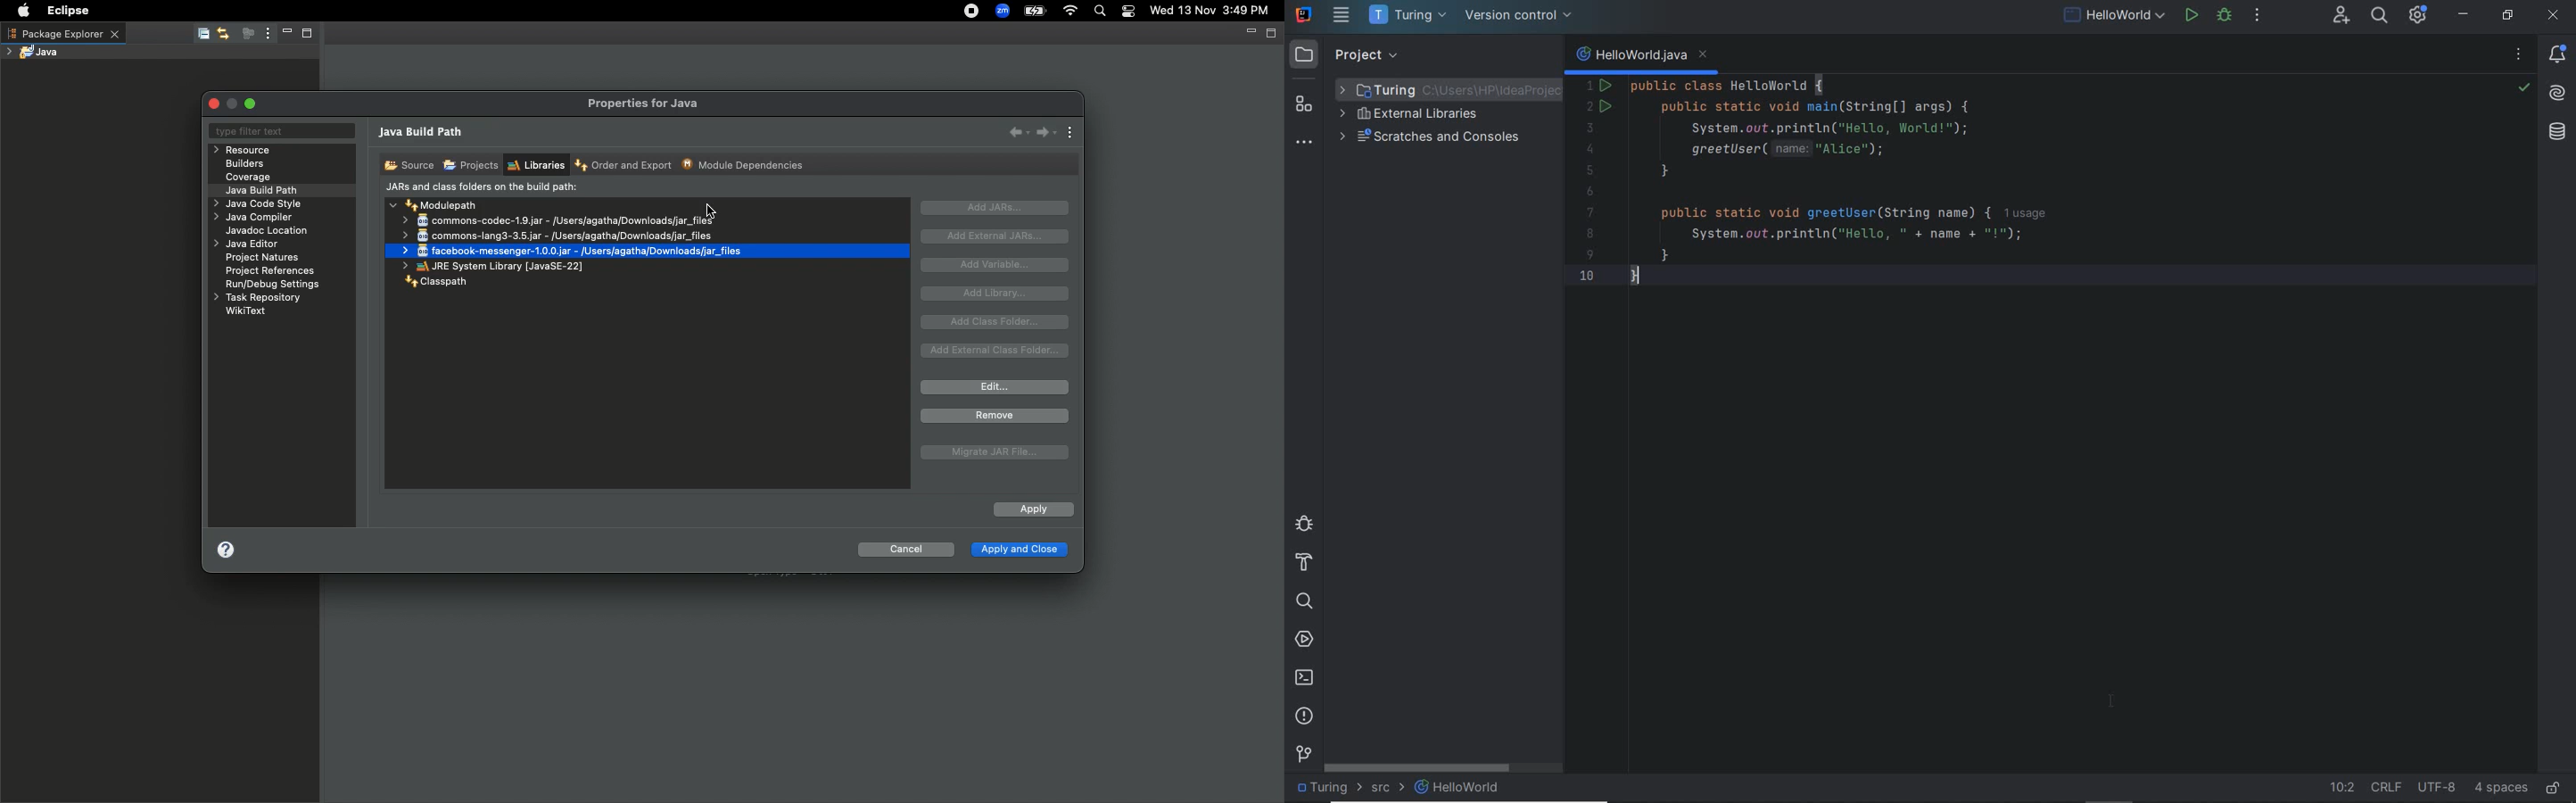 The width and height of the screenshot is (2576, 812). I want to click on terminal, so click(1304, 677).